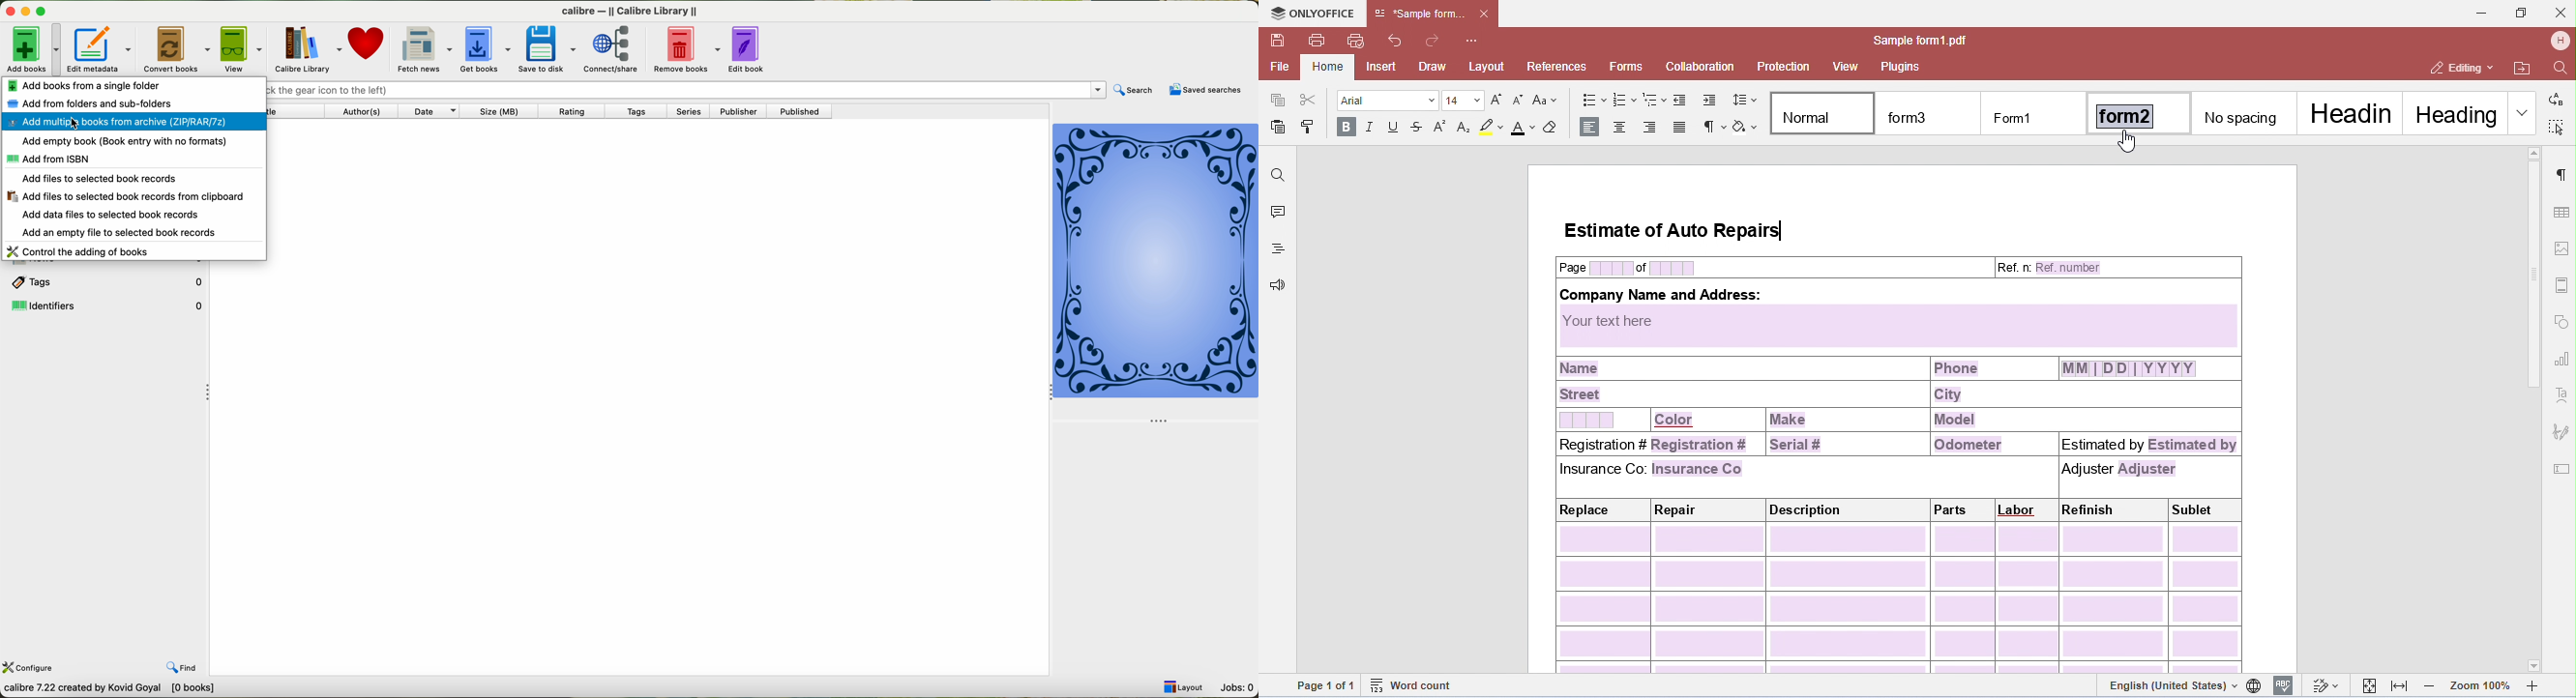 The image size is (2576, 700). Describe the element at coordinates (125, 141) in the screenshot. I see `add empty book` at that location.